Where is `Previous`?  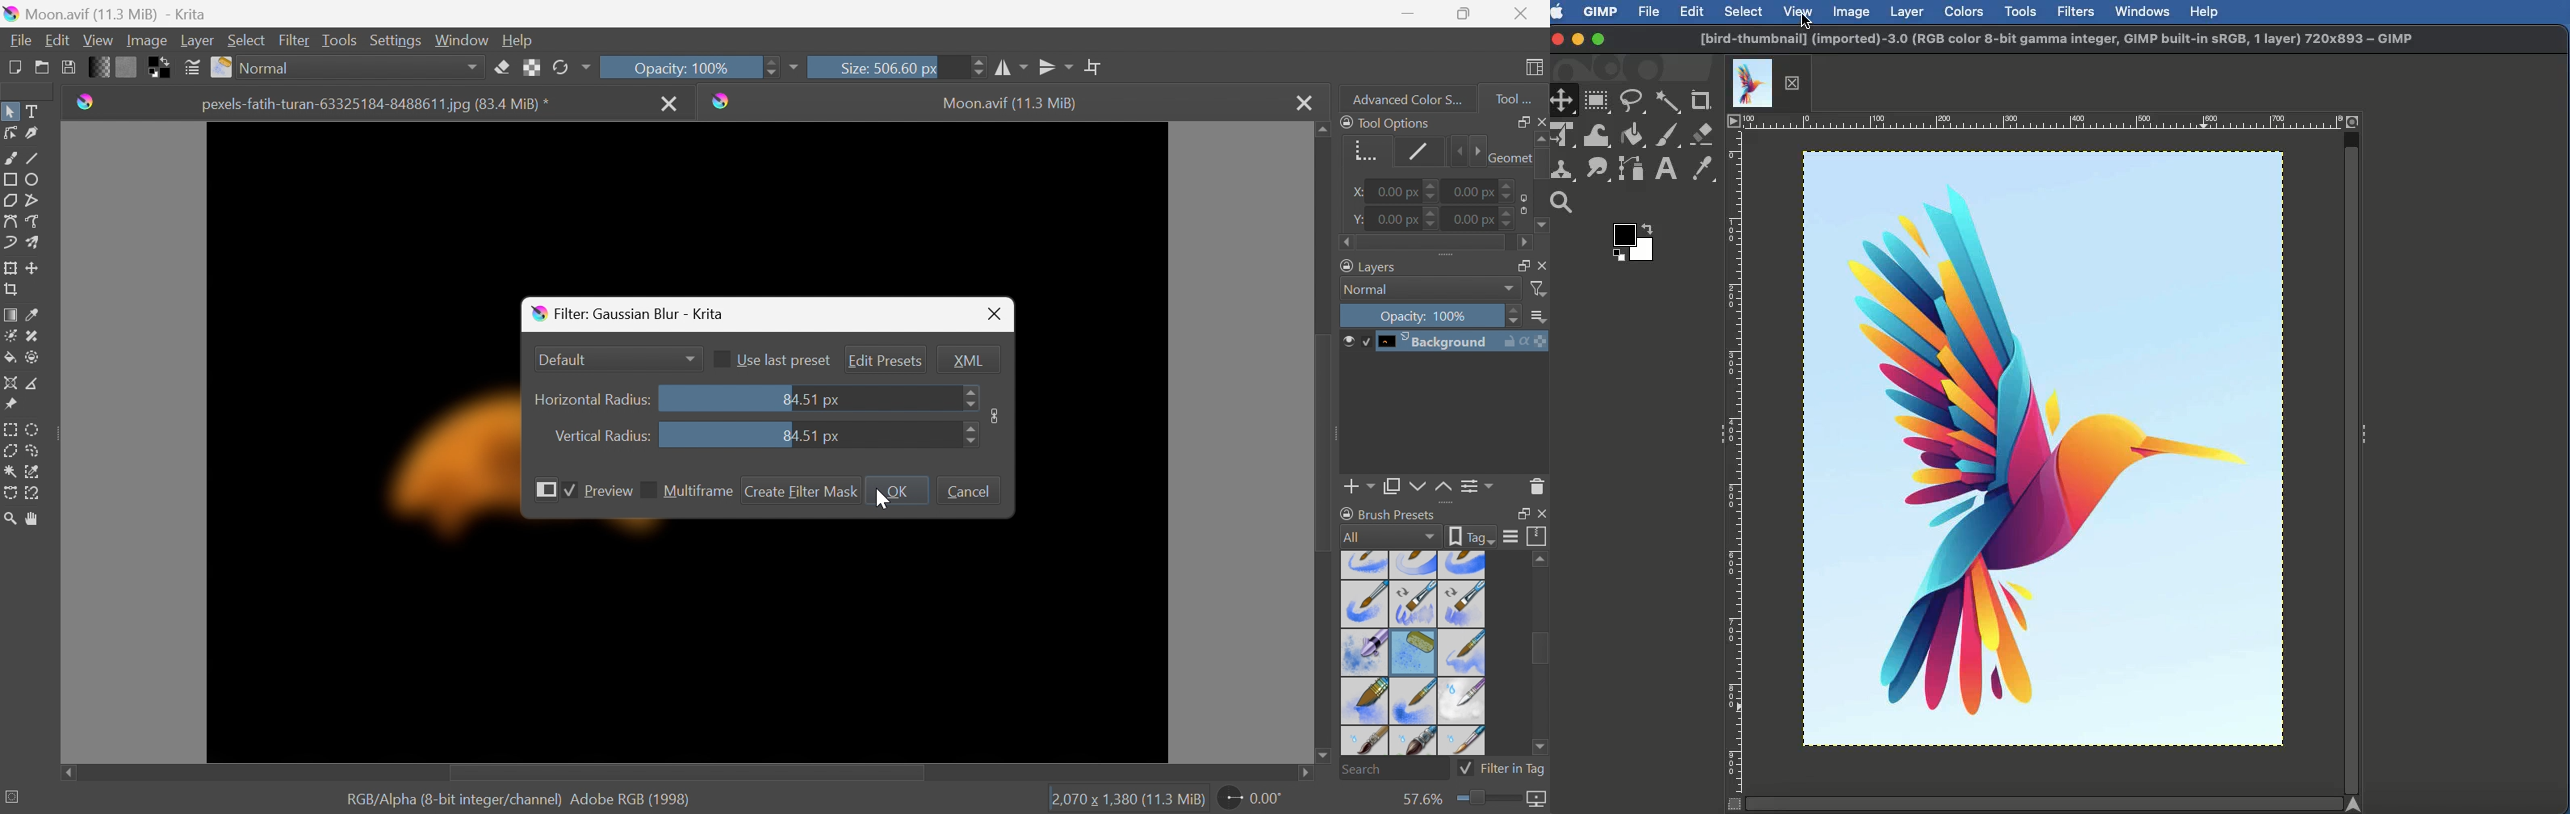
Previous is located at coordinates (1455, 152).